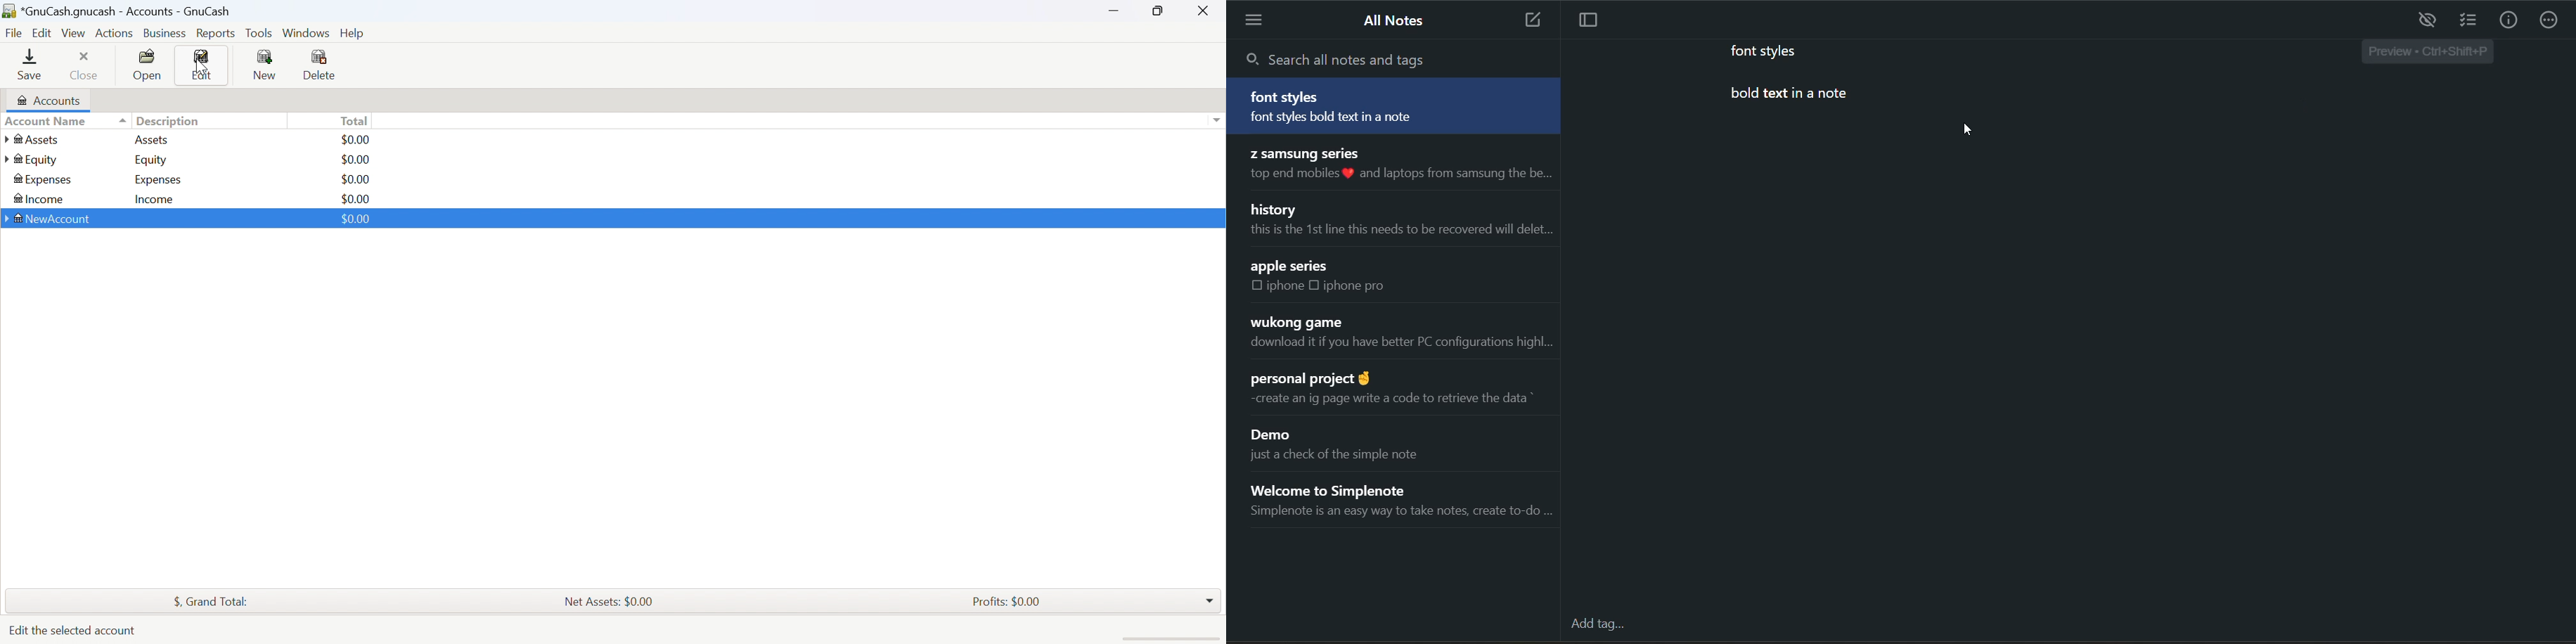  What do you see at coordinates (50, 220) in the screenshot?
I see `NewAccount` at bounding box center [50, 220].